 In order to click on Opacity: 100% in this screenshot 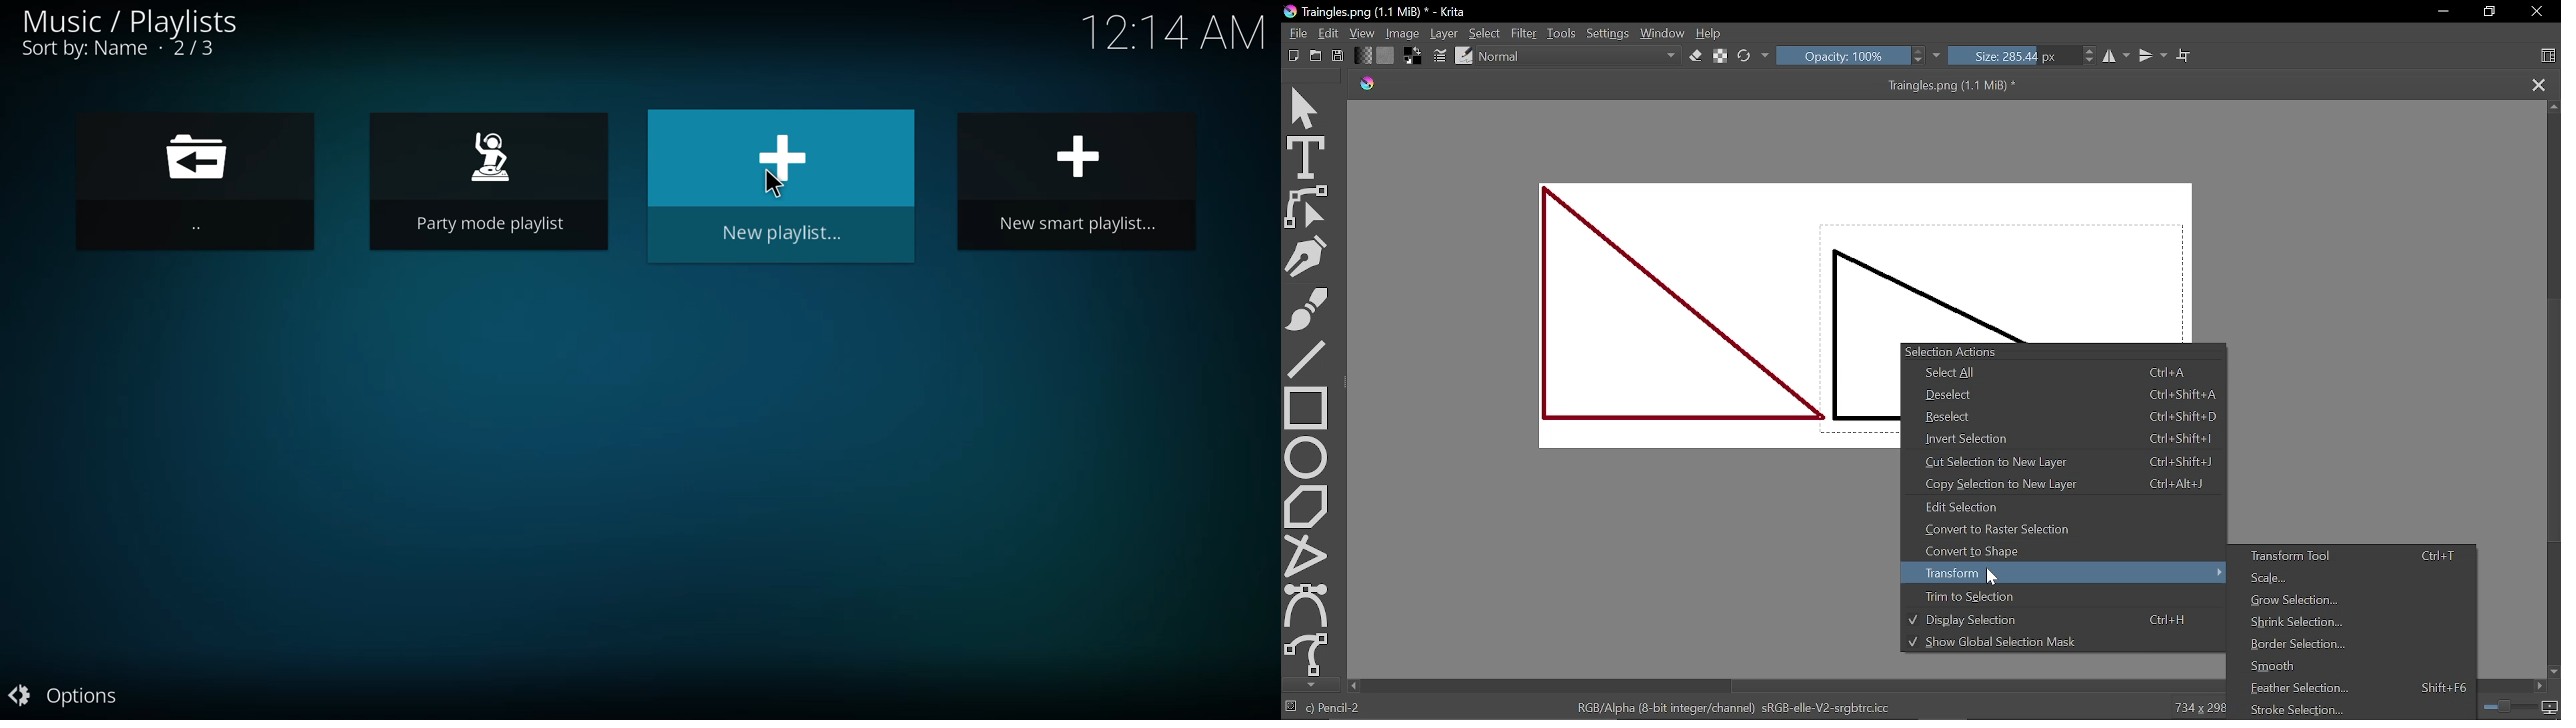, I will do `click(1860, 56)`.